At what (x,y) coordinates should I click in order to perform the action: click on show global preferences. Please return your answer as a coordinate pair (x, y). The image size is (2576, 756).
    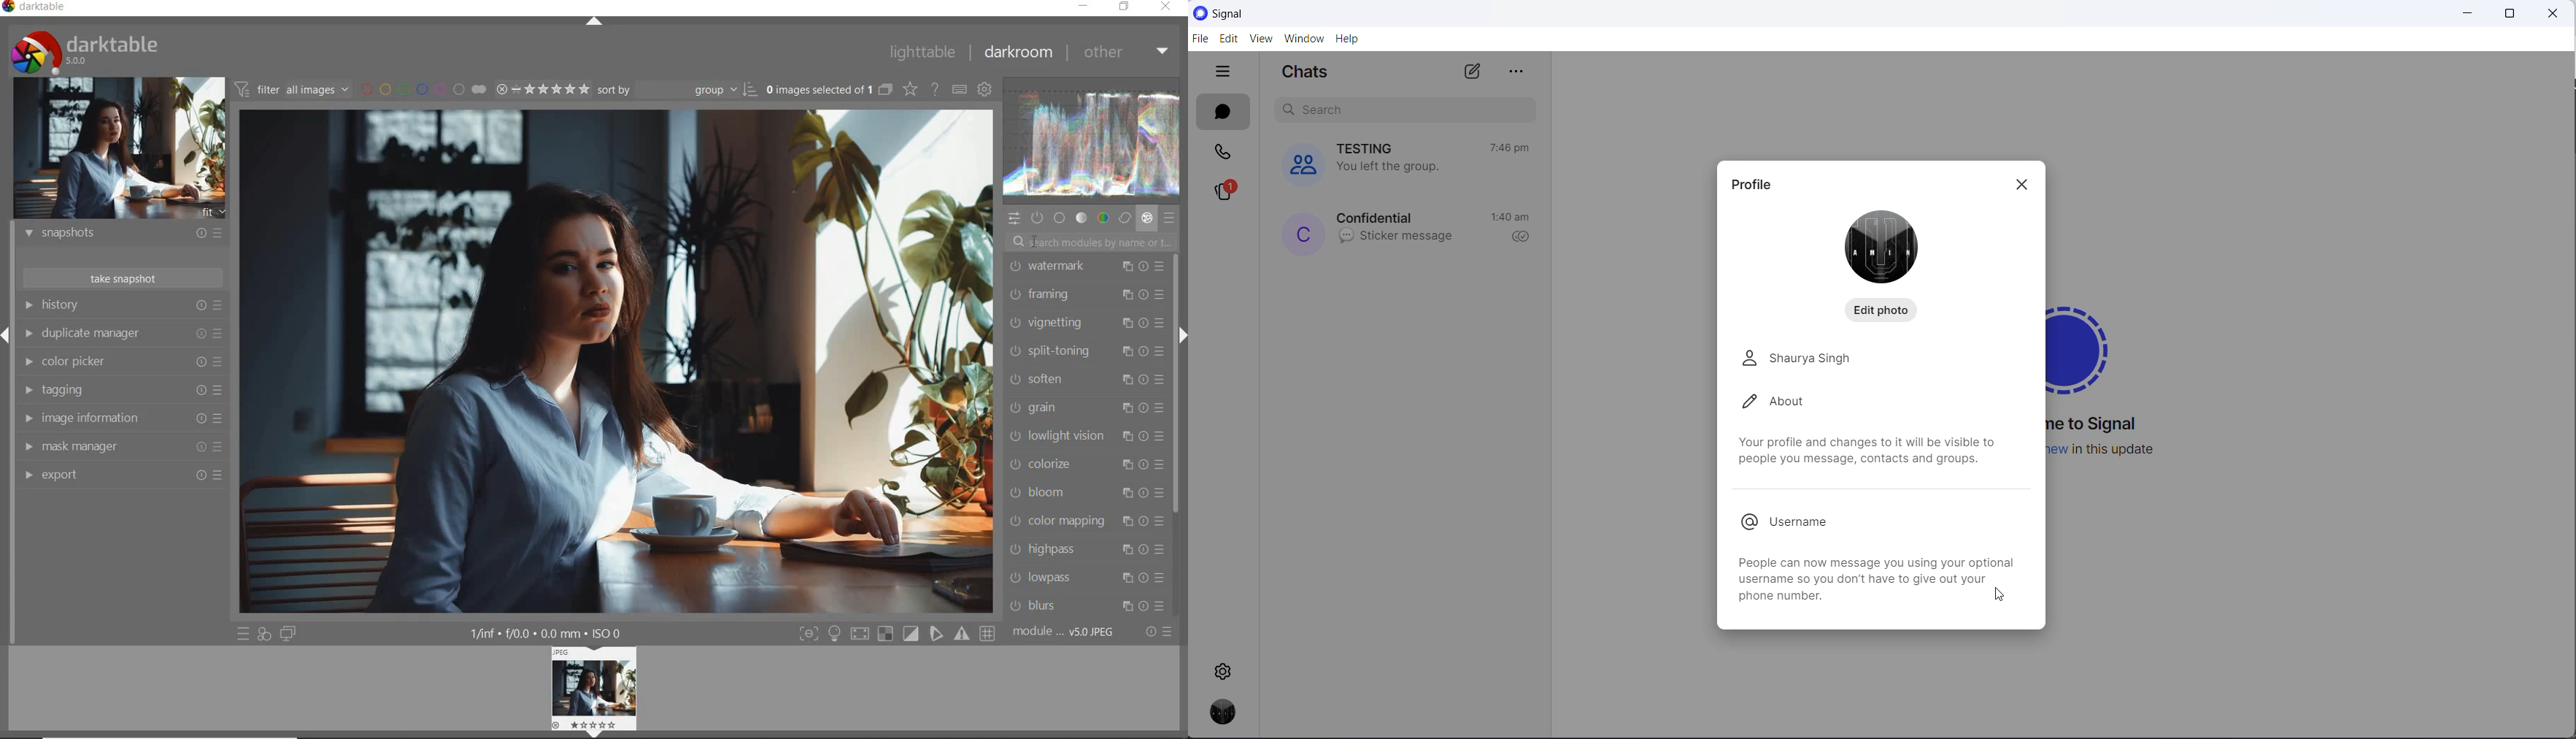
    Looking at the image, I should click on (985, 88).